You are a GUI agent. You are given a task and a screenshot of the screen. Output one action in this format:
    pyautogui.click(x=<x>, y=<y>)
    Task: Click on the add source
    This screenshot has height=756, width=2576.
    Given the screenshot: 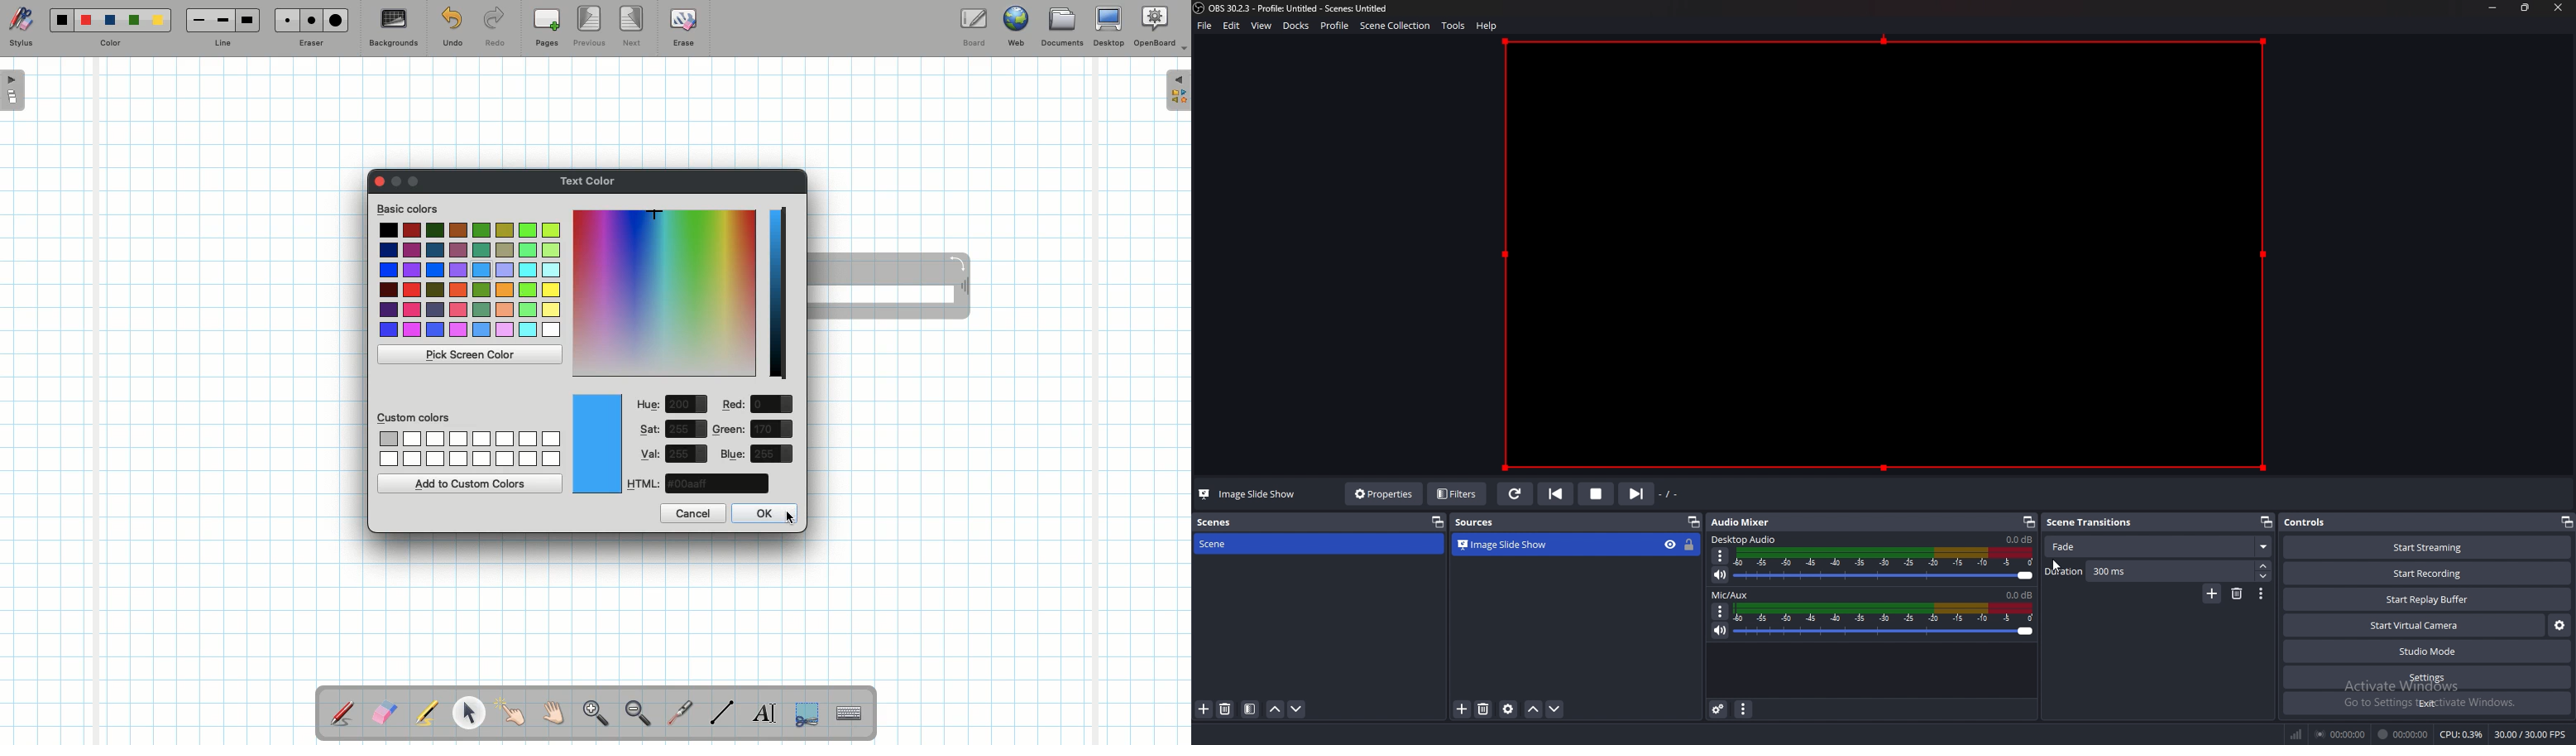 What is the action you would take?
    pyautogui.click(x=1462, y=708)
    